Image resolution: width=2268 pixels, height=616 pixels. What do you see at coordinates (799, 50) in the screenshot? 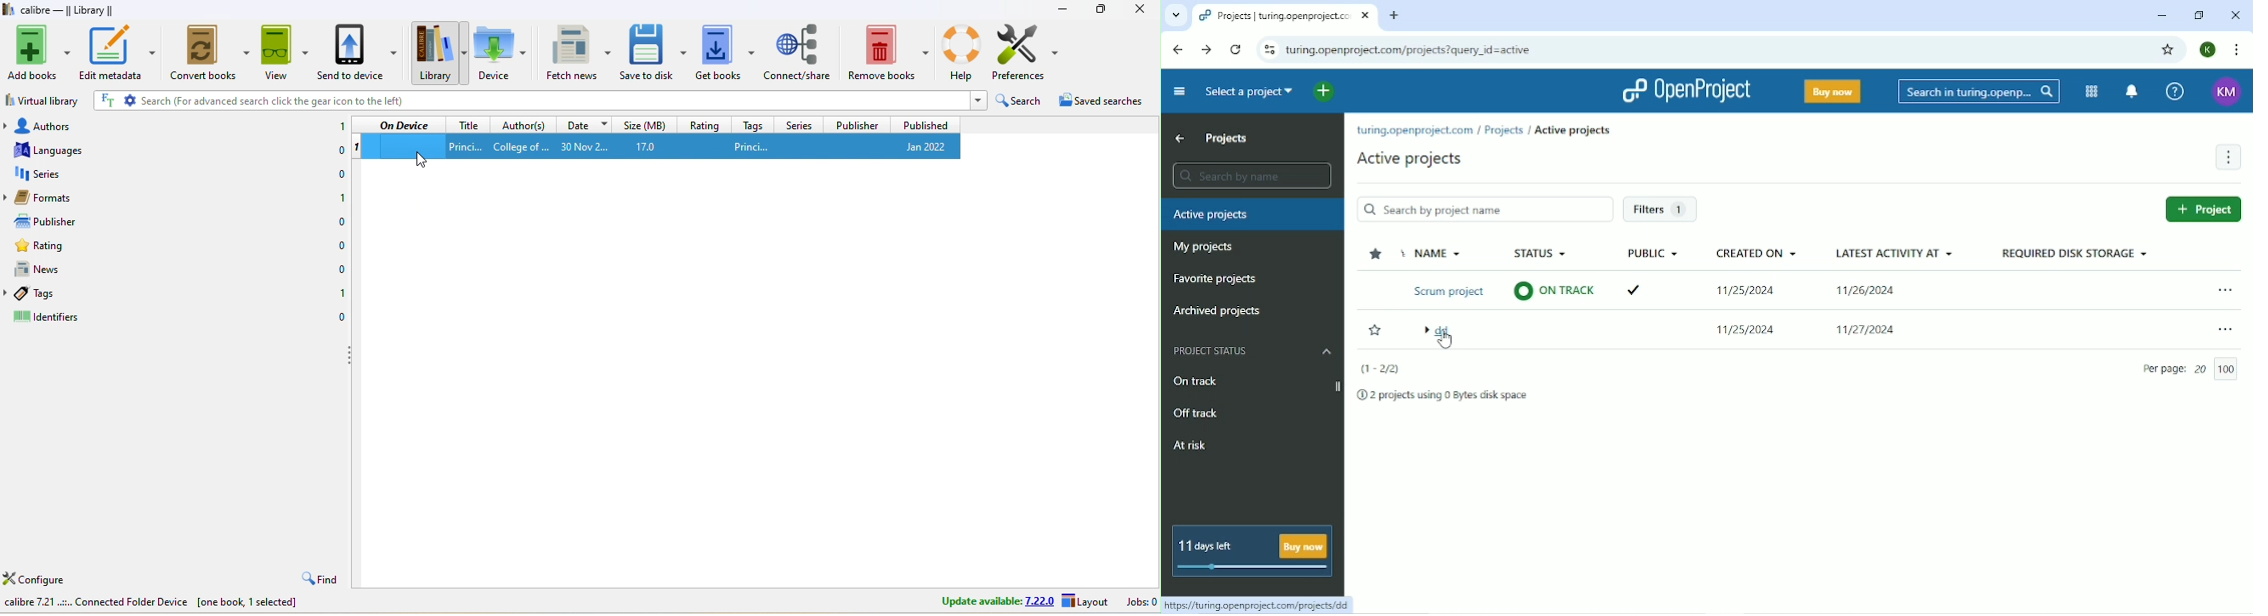
I see `connect/share` at bounding box center [799, 50].